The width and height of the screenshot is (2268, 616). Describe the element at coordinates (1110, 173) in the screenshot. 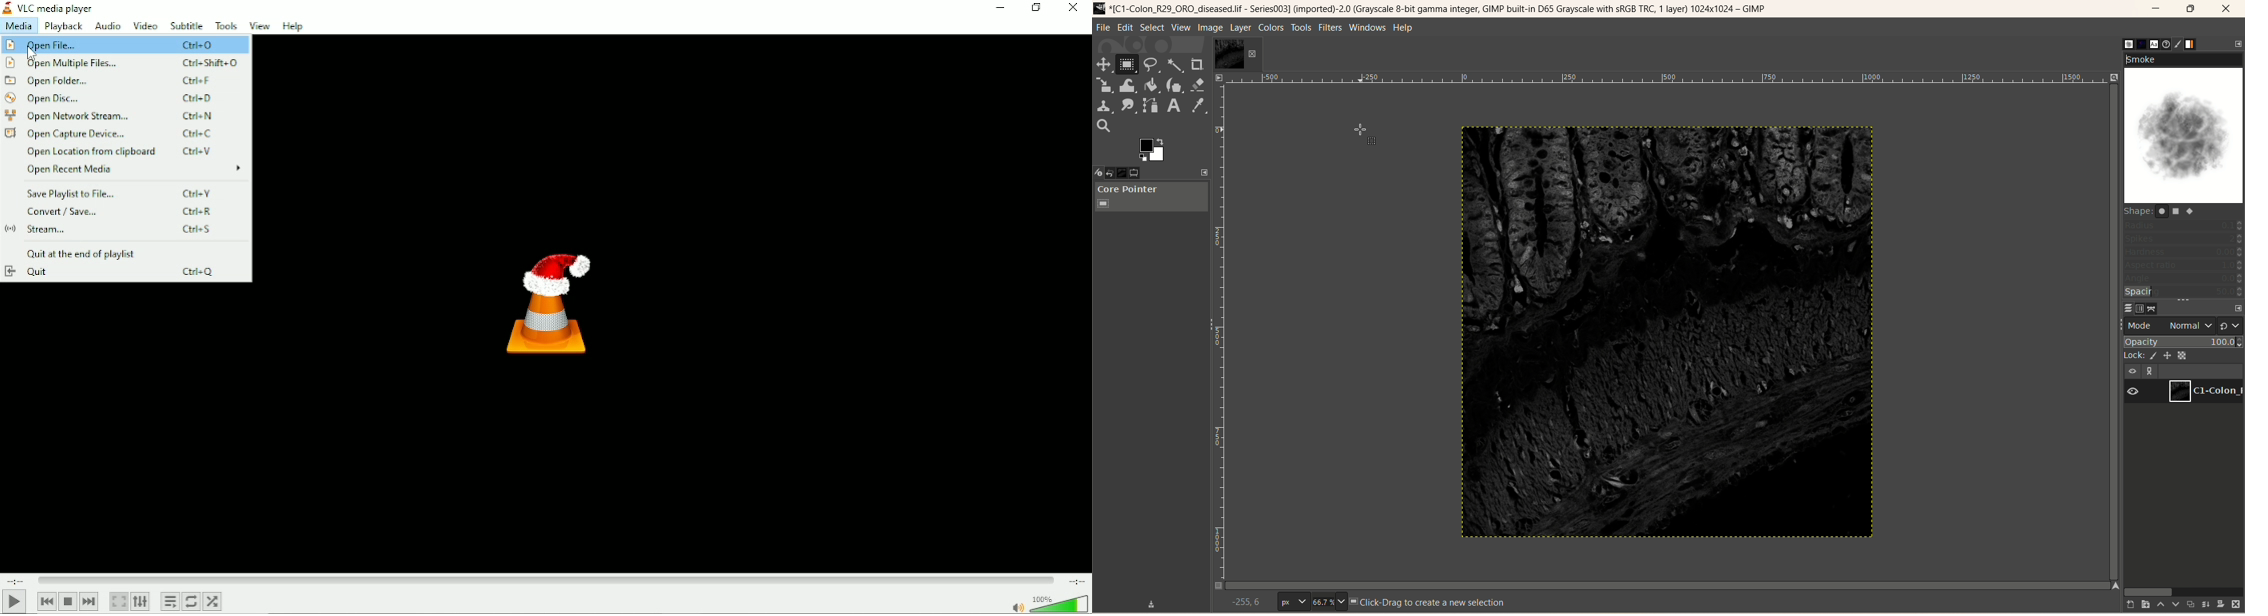

I see `undo history` at that location.